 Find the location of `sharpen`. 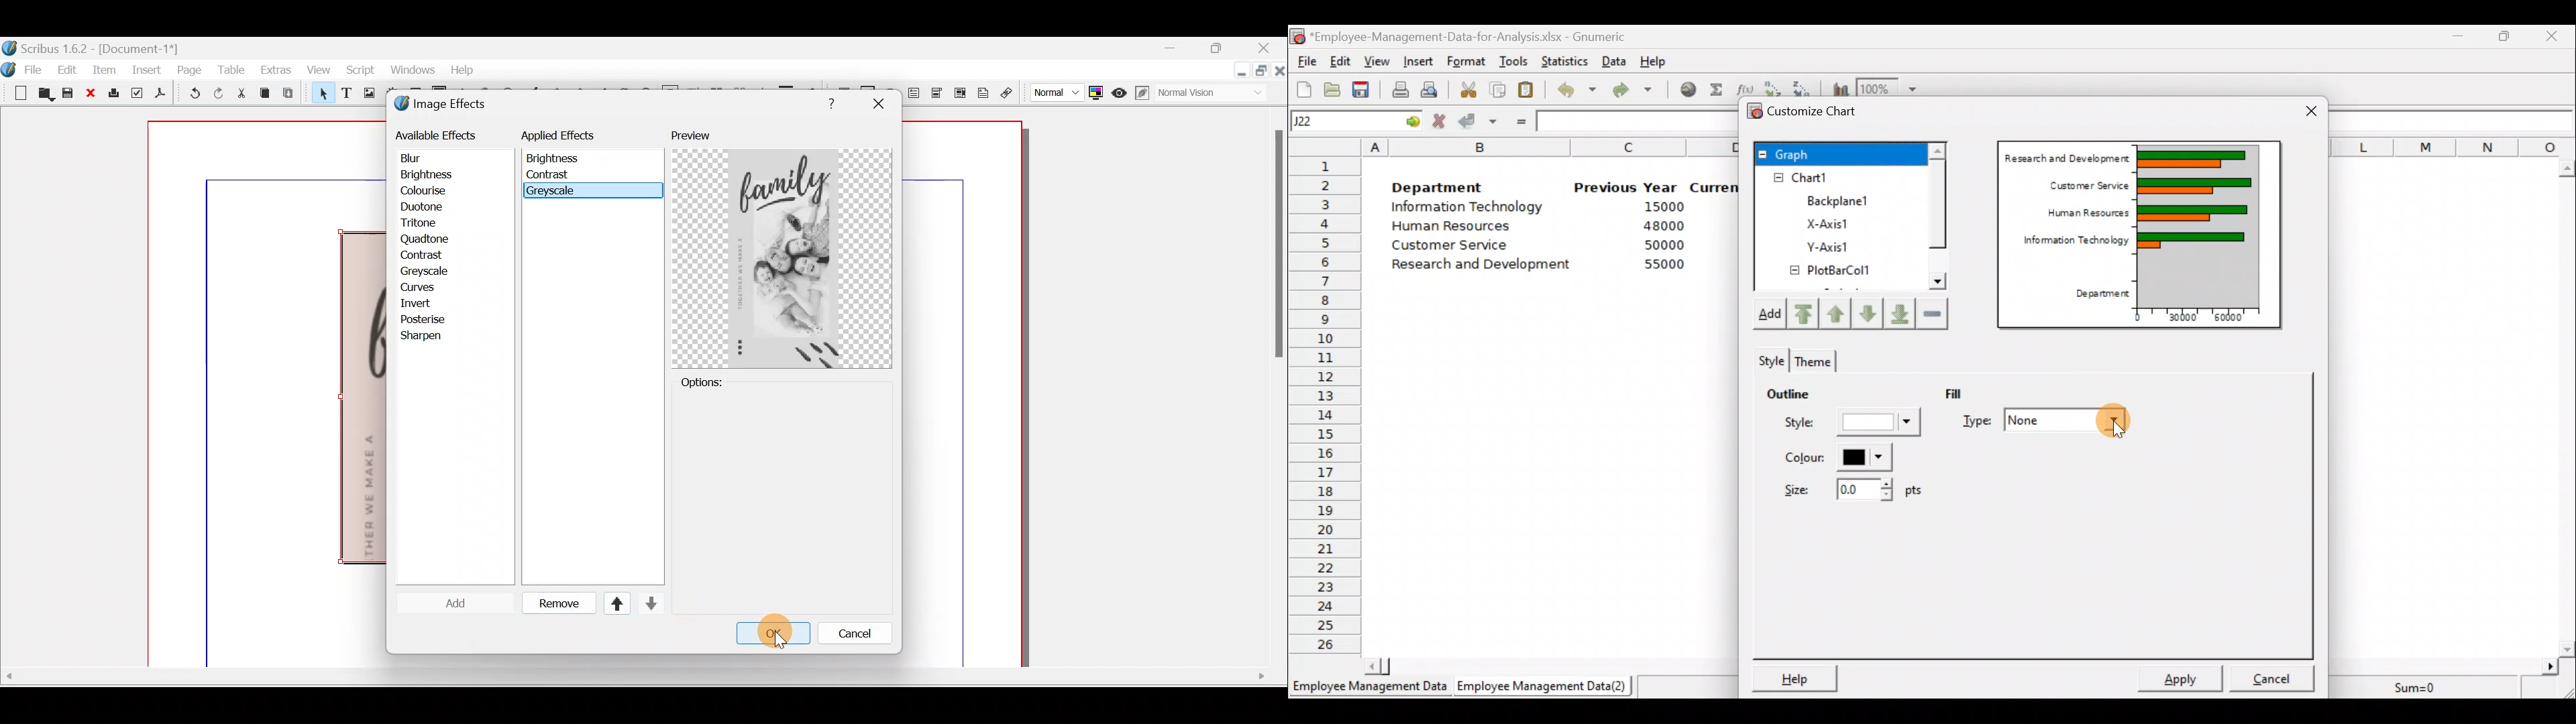

sharpen is located at coordinates (424, 337).